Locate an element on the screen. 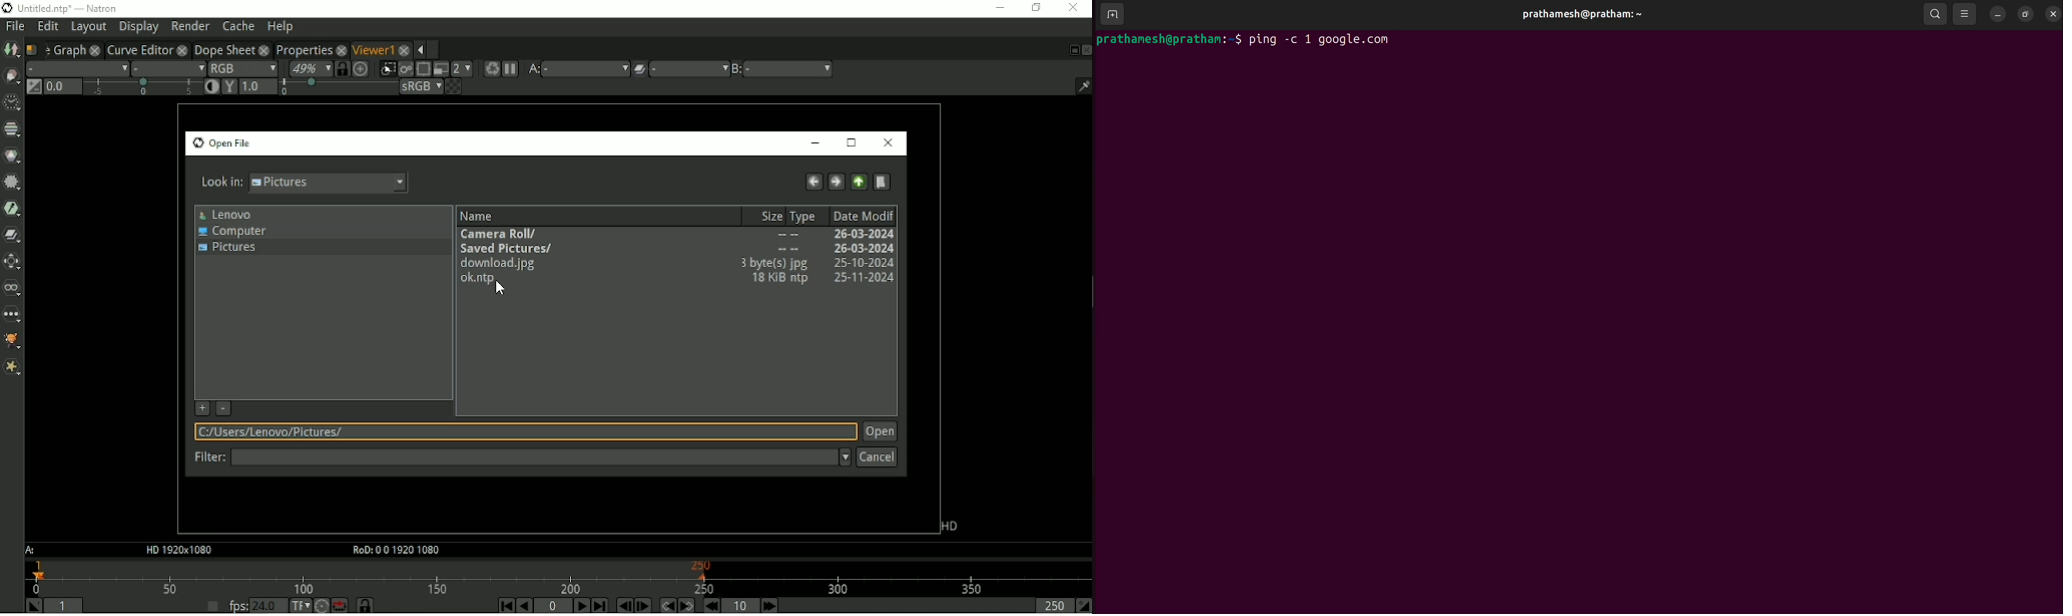 This screenshot has width=2072, height=616. Auto-contrast is located at coordinates (212, 87).